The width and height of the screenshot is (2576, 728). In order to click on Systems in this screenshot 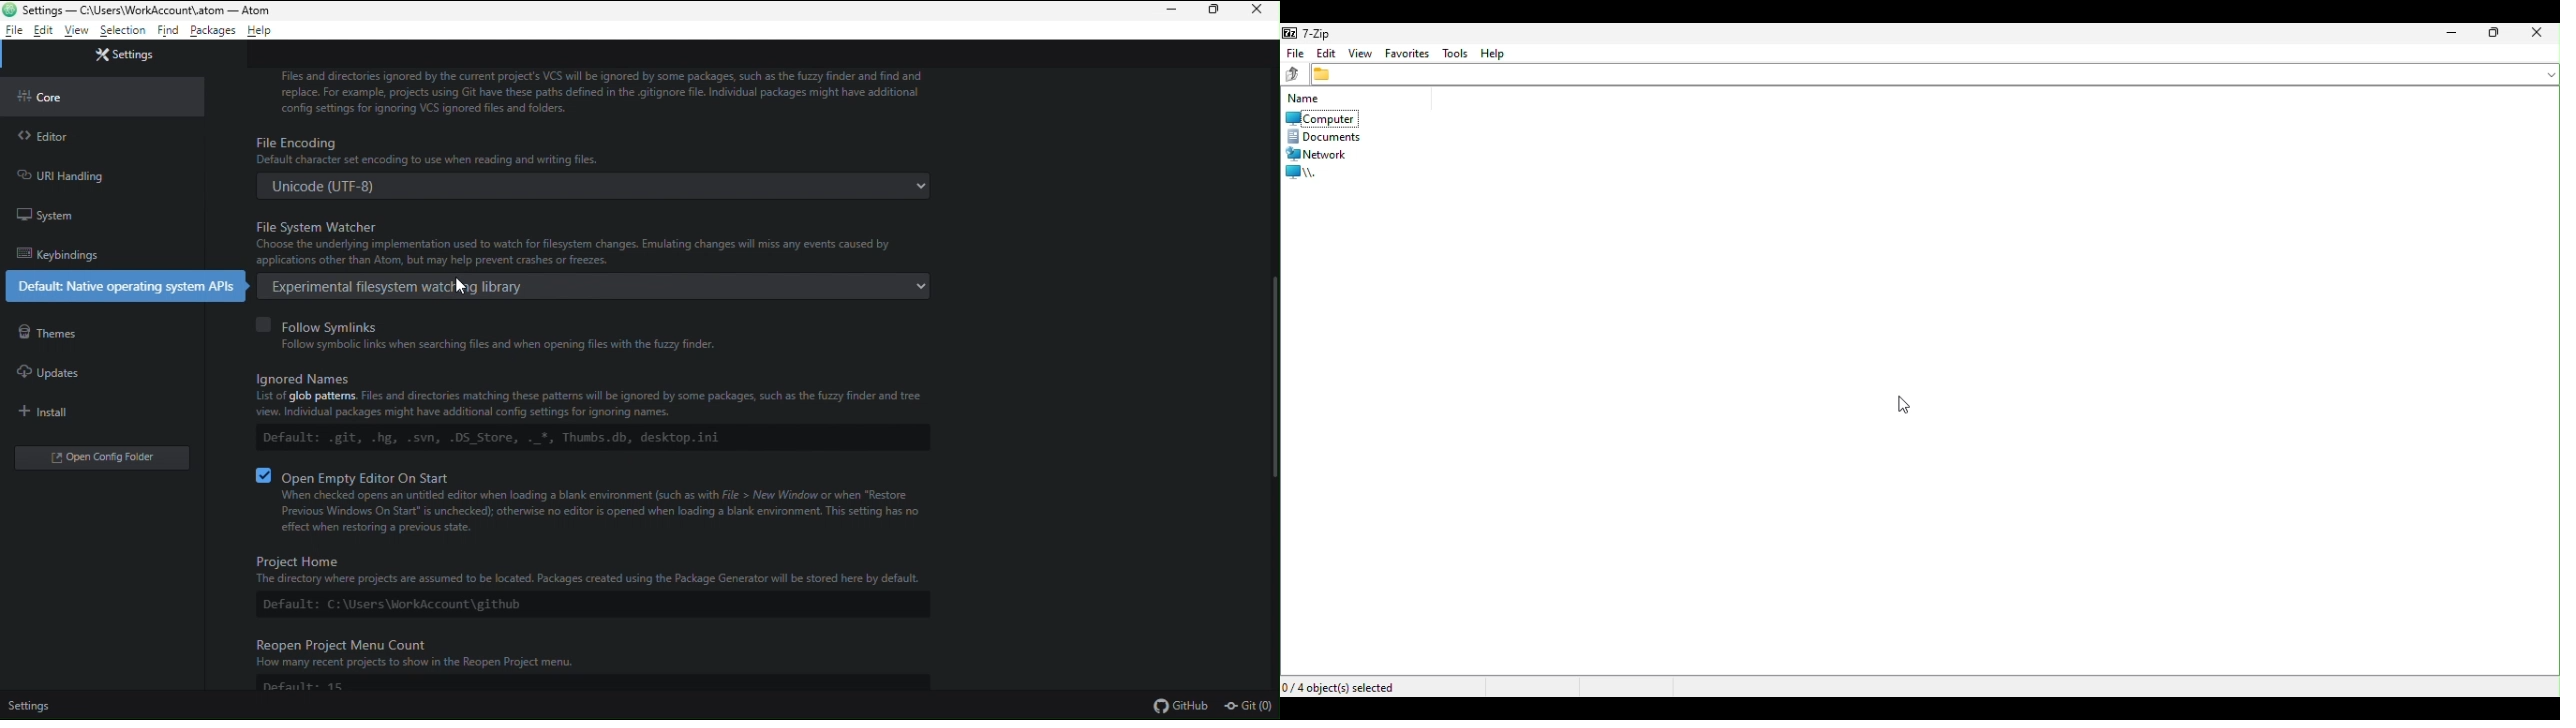, I will do `click(46, 217)`.